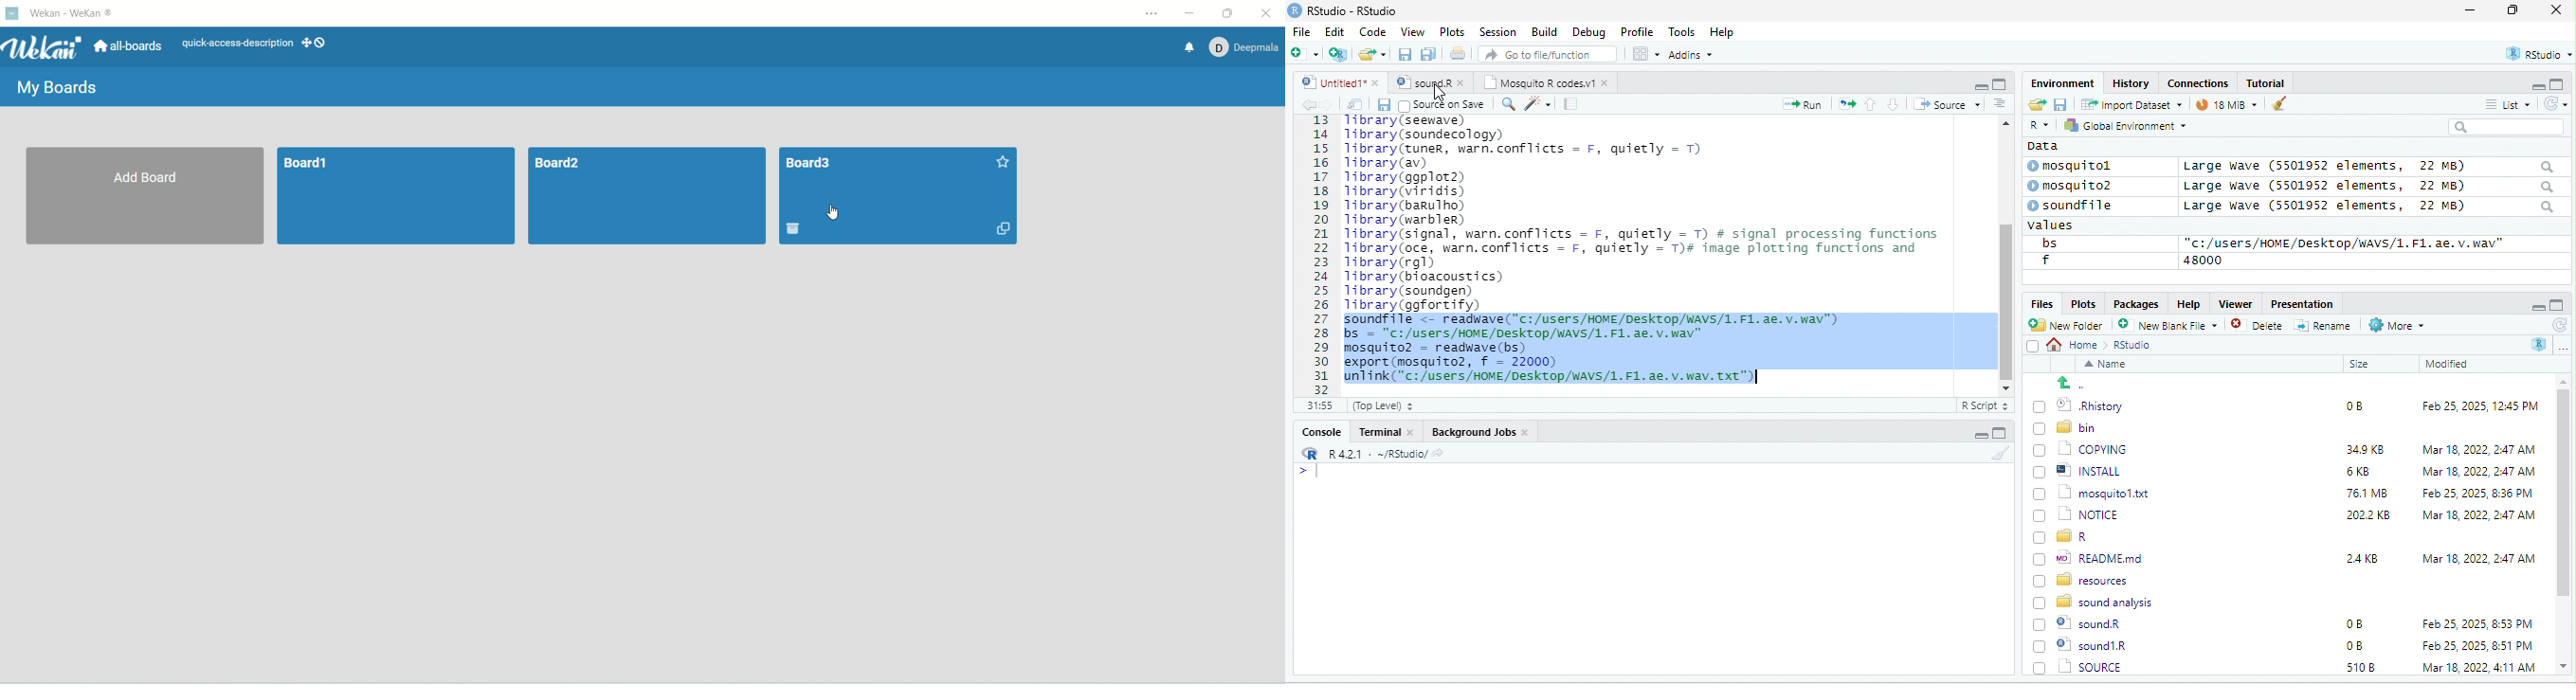  I want to click on open, so click(1847, 102).